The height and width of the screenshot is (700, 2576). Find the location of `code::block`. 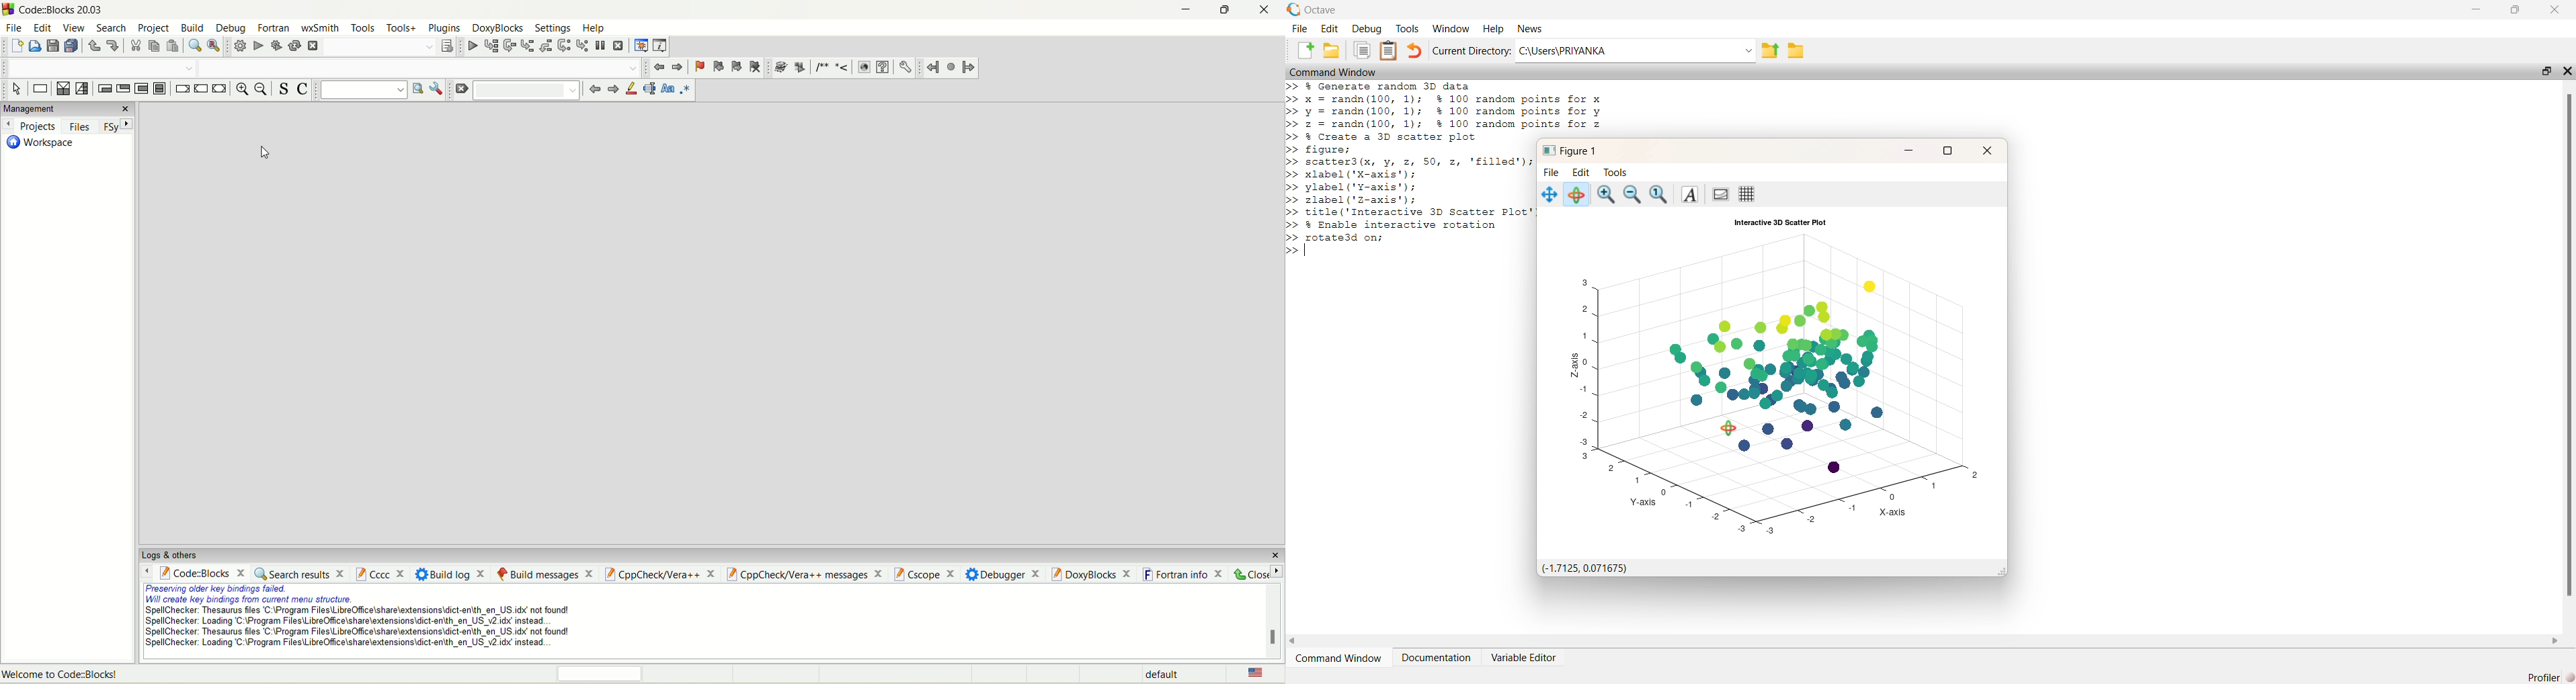

code::block is located at coordinates (198, 572).